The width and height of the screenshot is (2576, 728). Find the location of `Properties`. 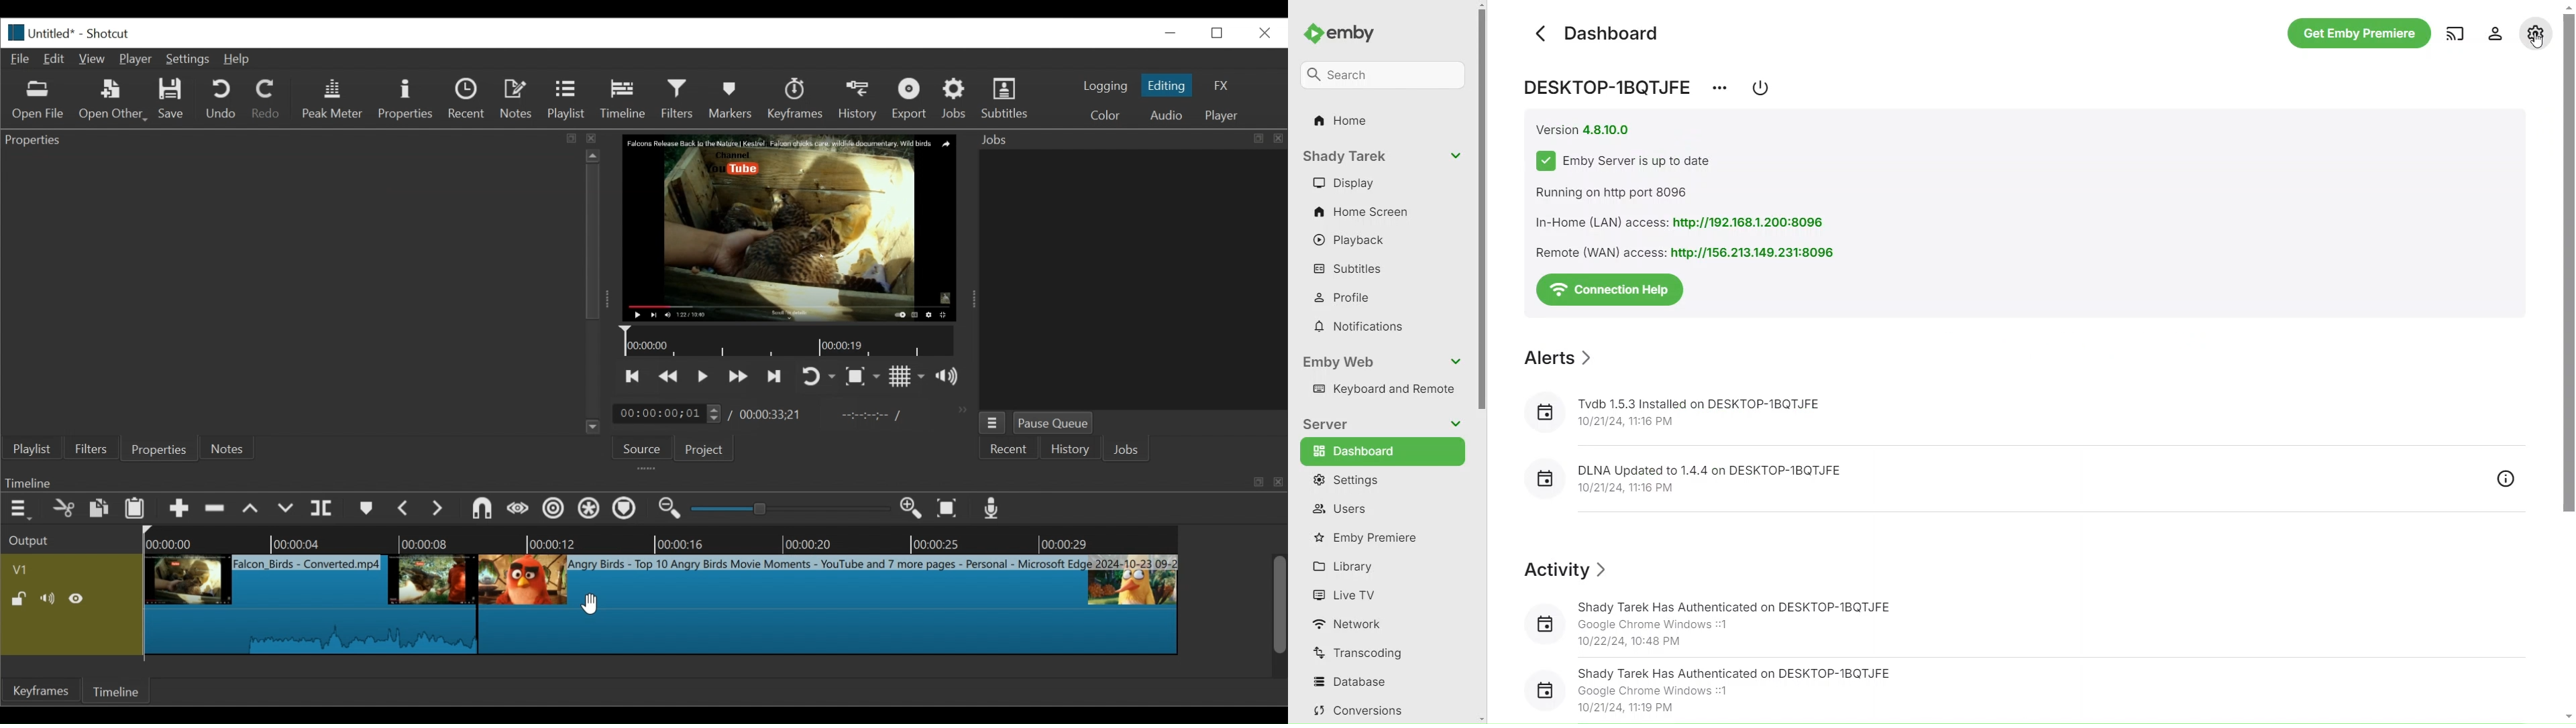

Properties is located at coordinates (158, 448).